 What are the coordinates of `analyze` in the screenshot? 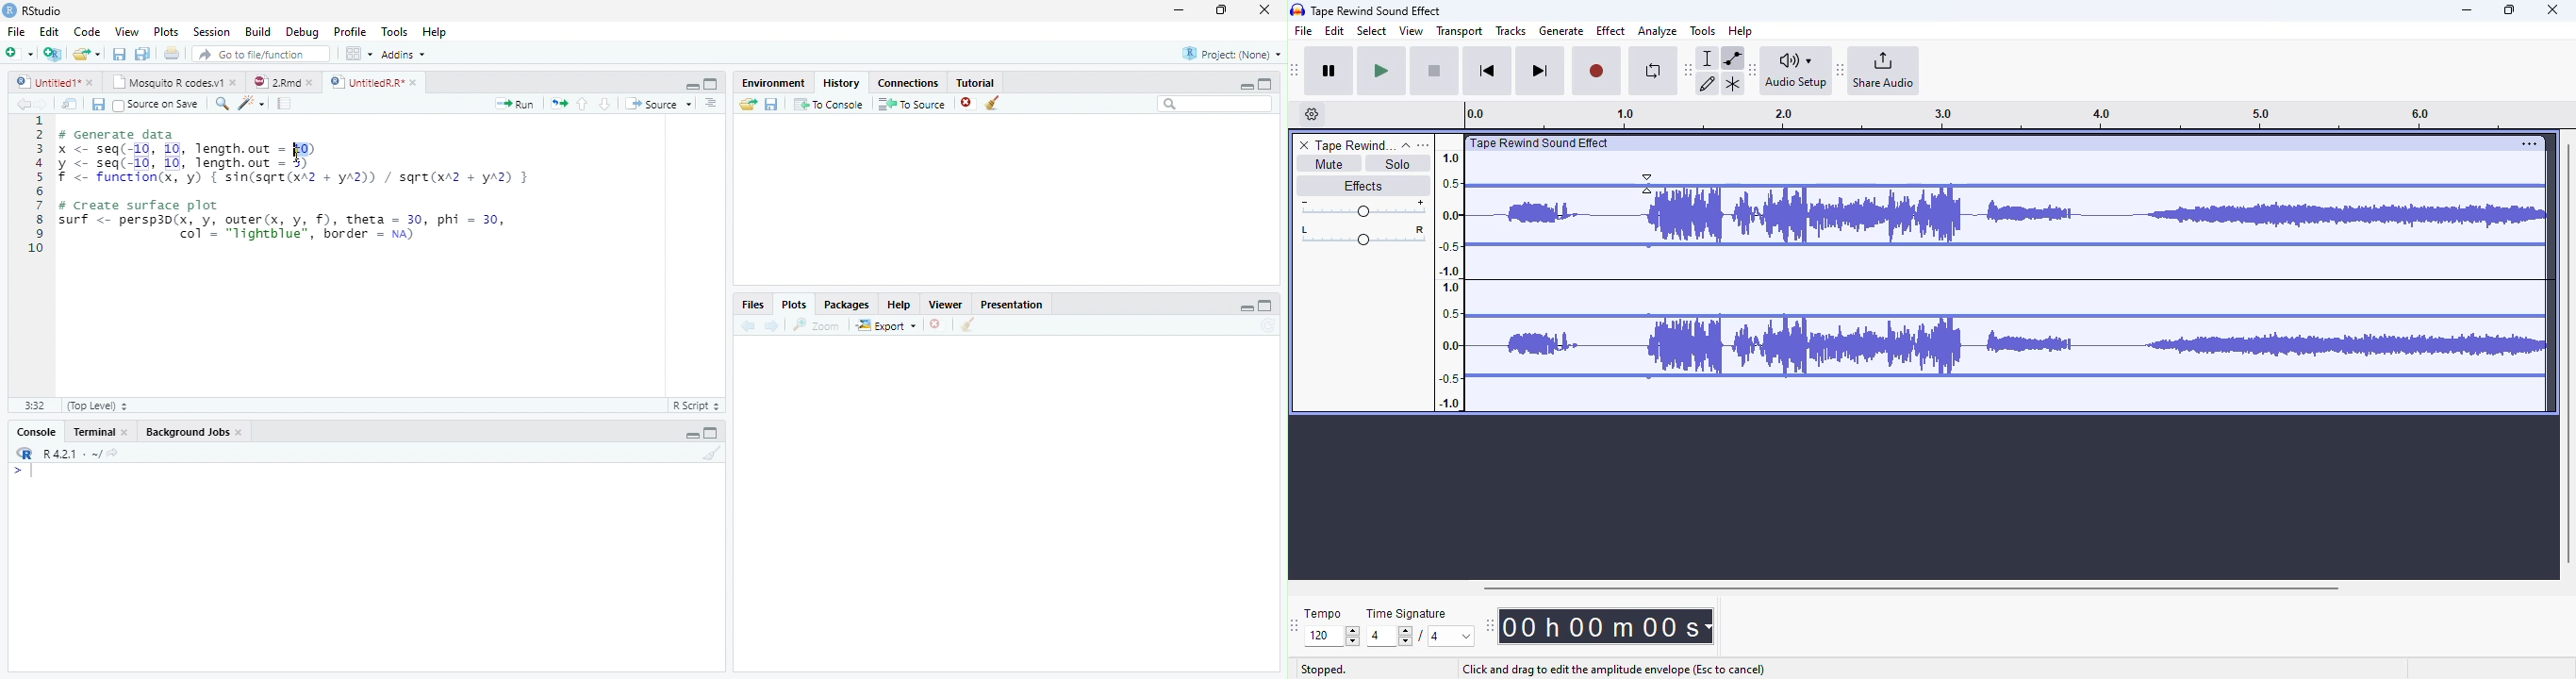 It's located at (1658, 31).